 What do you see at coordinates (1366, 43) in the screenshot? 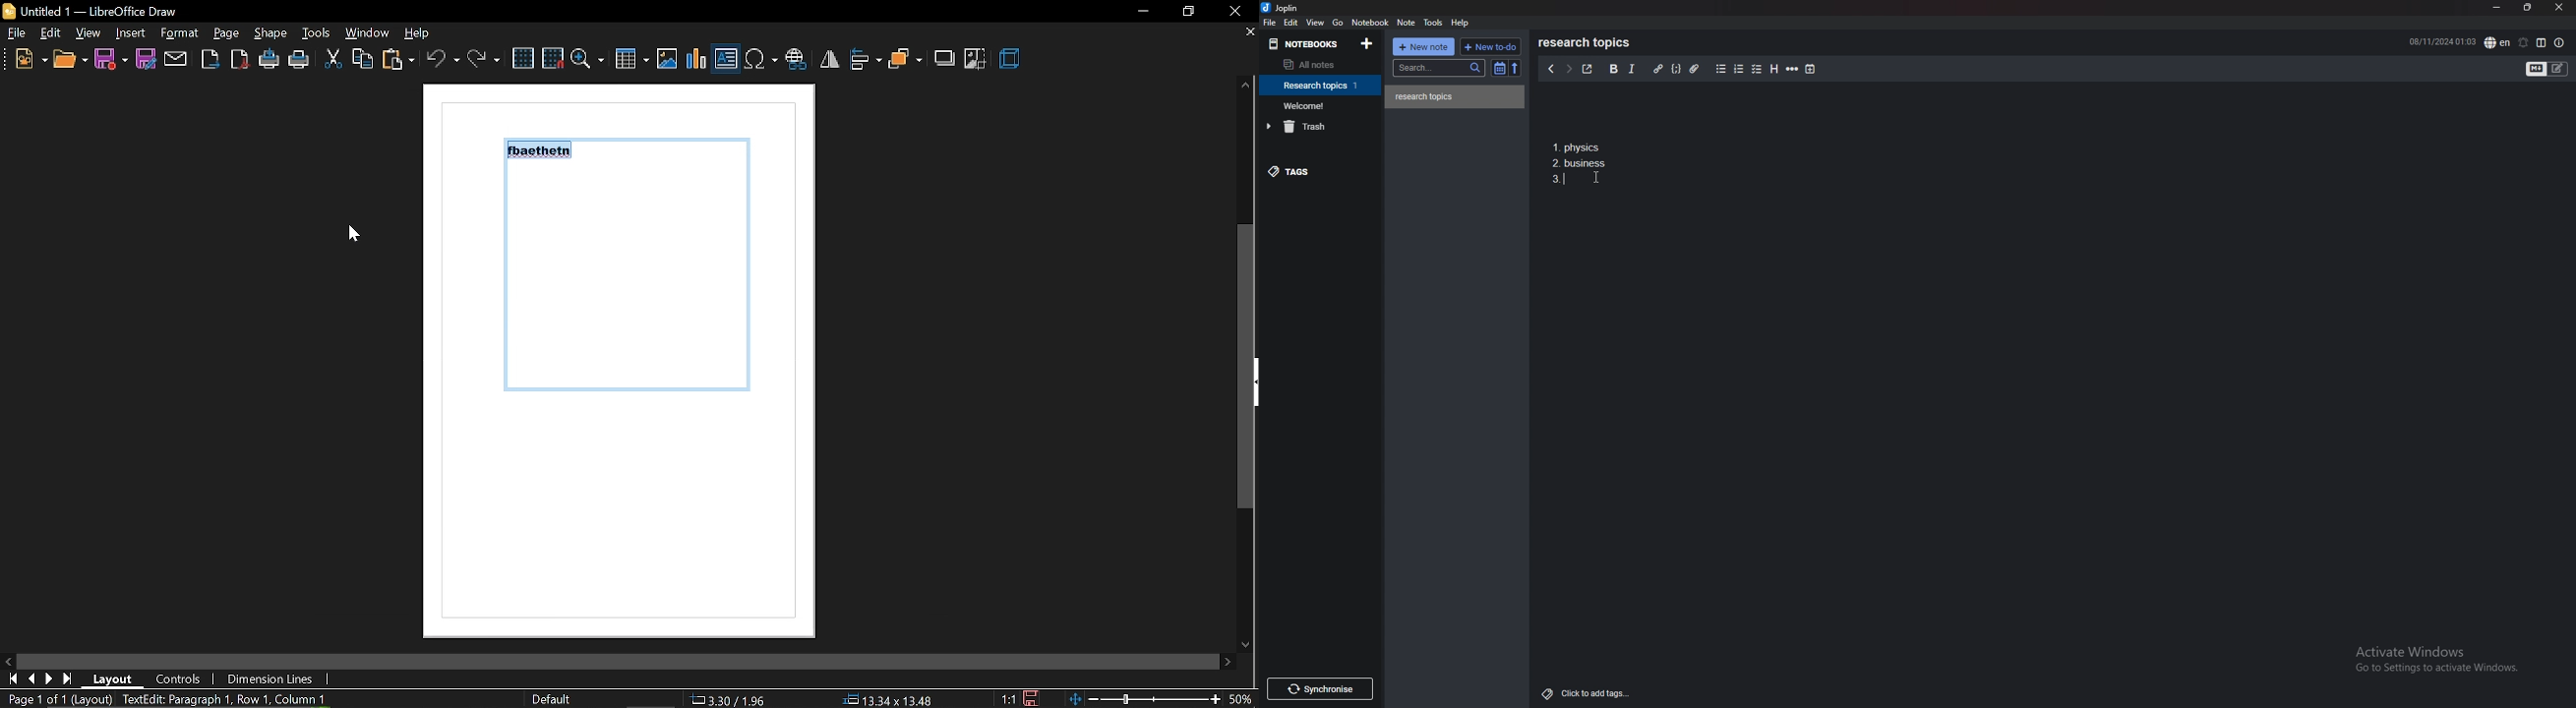
I see `add notebook` at bounding box center [1366, 43].